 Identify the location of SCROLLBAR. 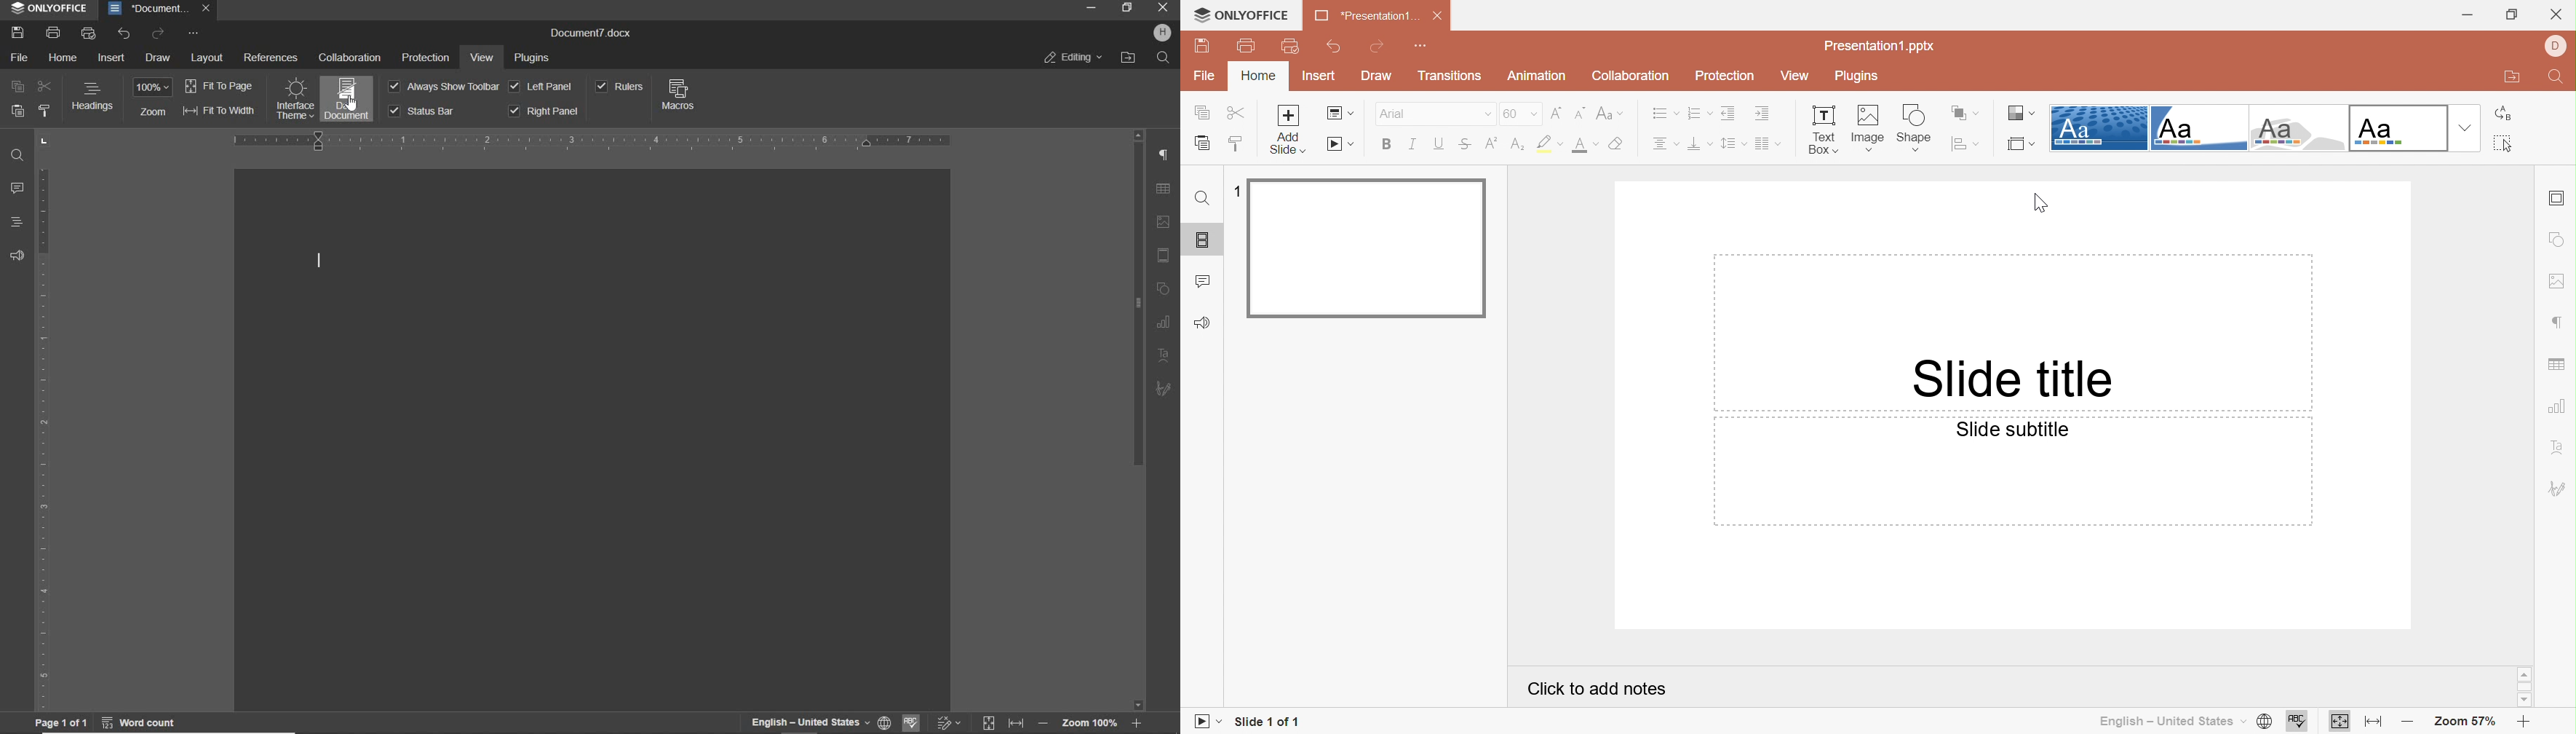
(1139, 420).